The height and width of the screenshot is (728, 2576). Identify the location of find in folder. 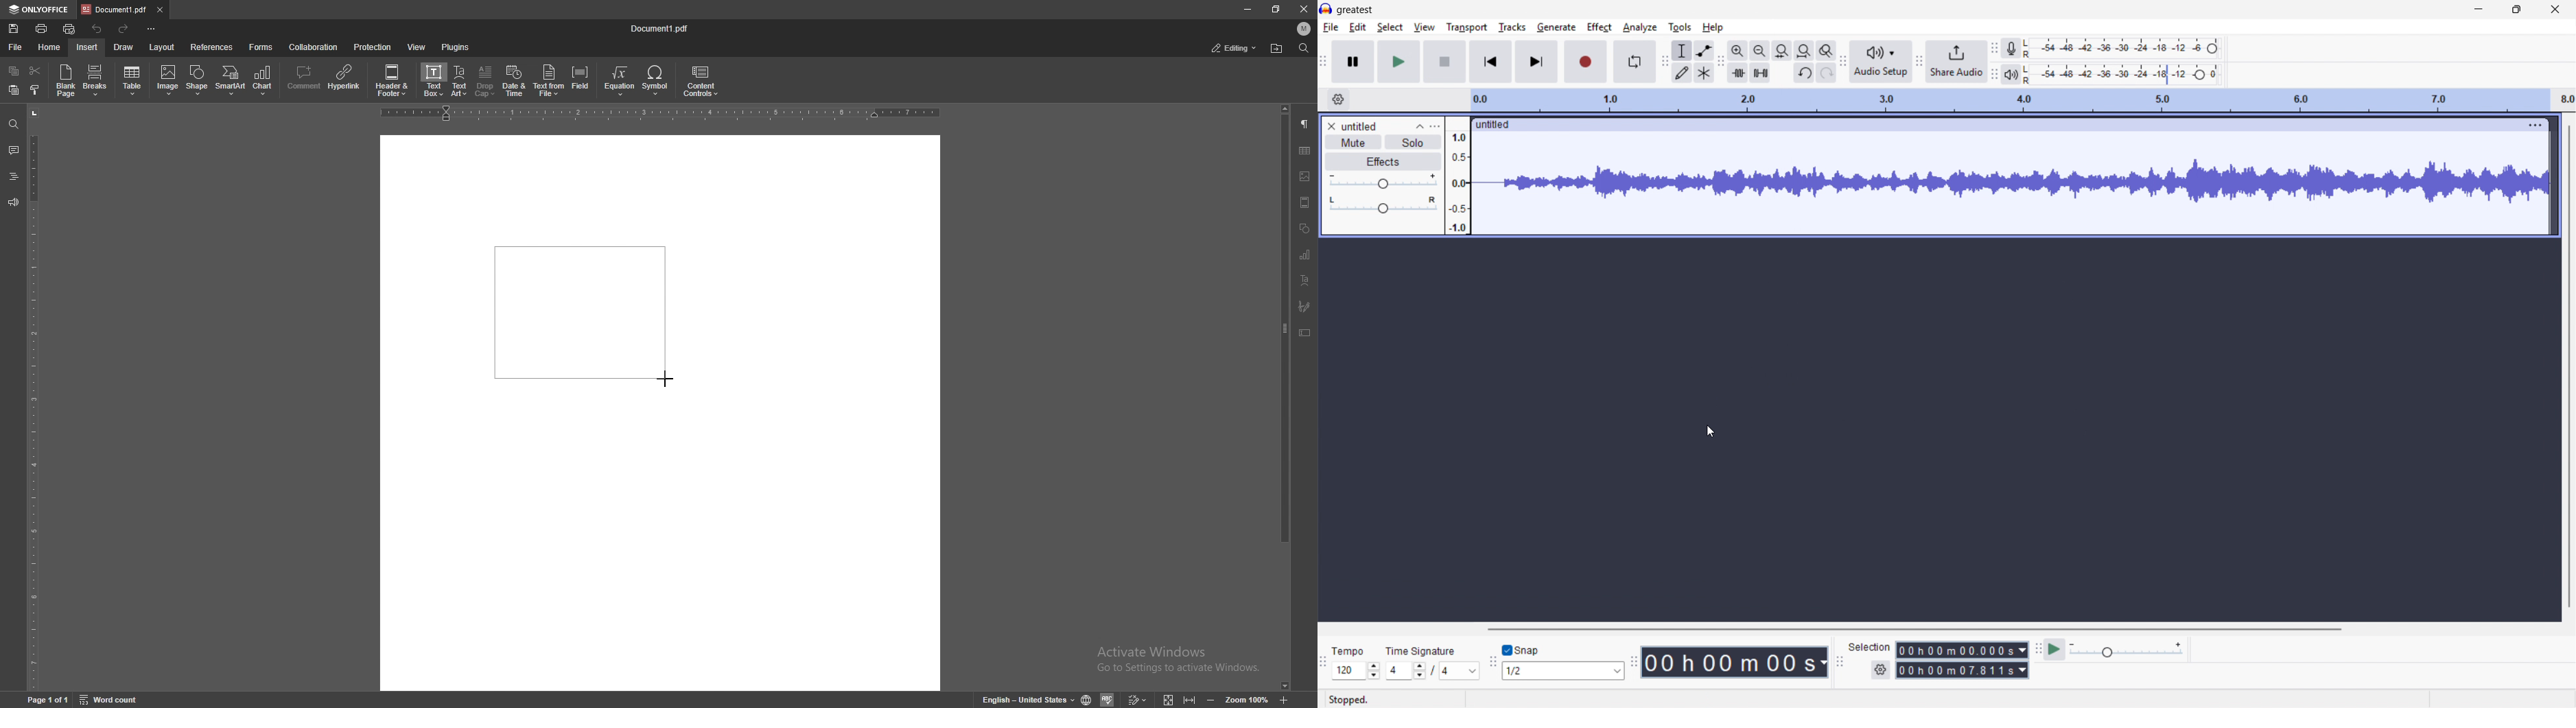
(1276, 49).